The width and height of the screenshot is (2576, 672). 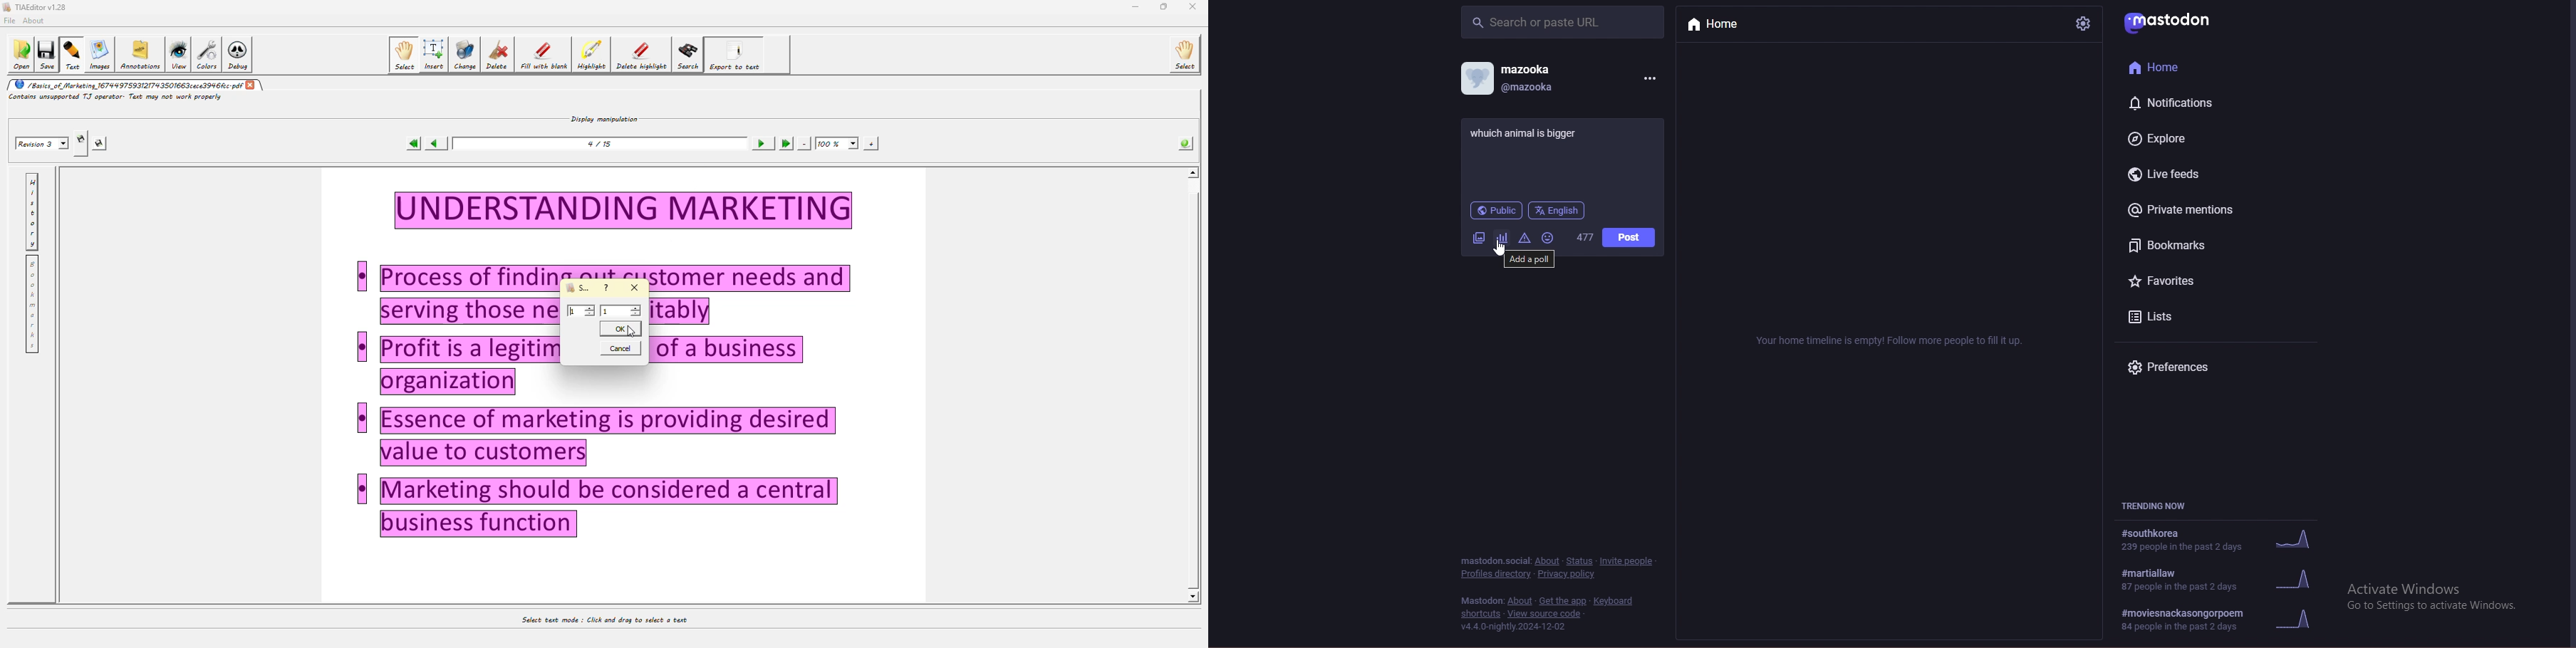 I want to click on live feeds, so click(x=2171, y=174).